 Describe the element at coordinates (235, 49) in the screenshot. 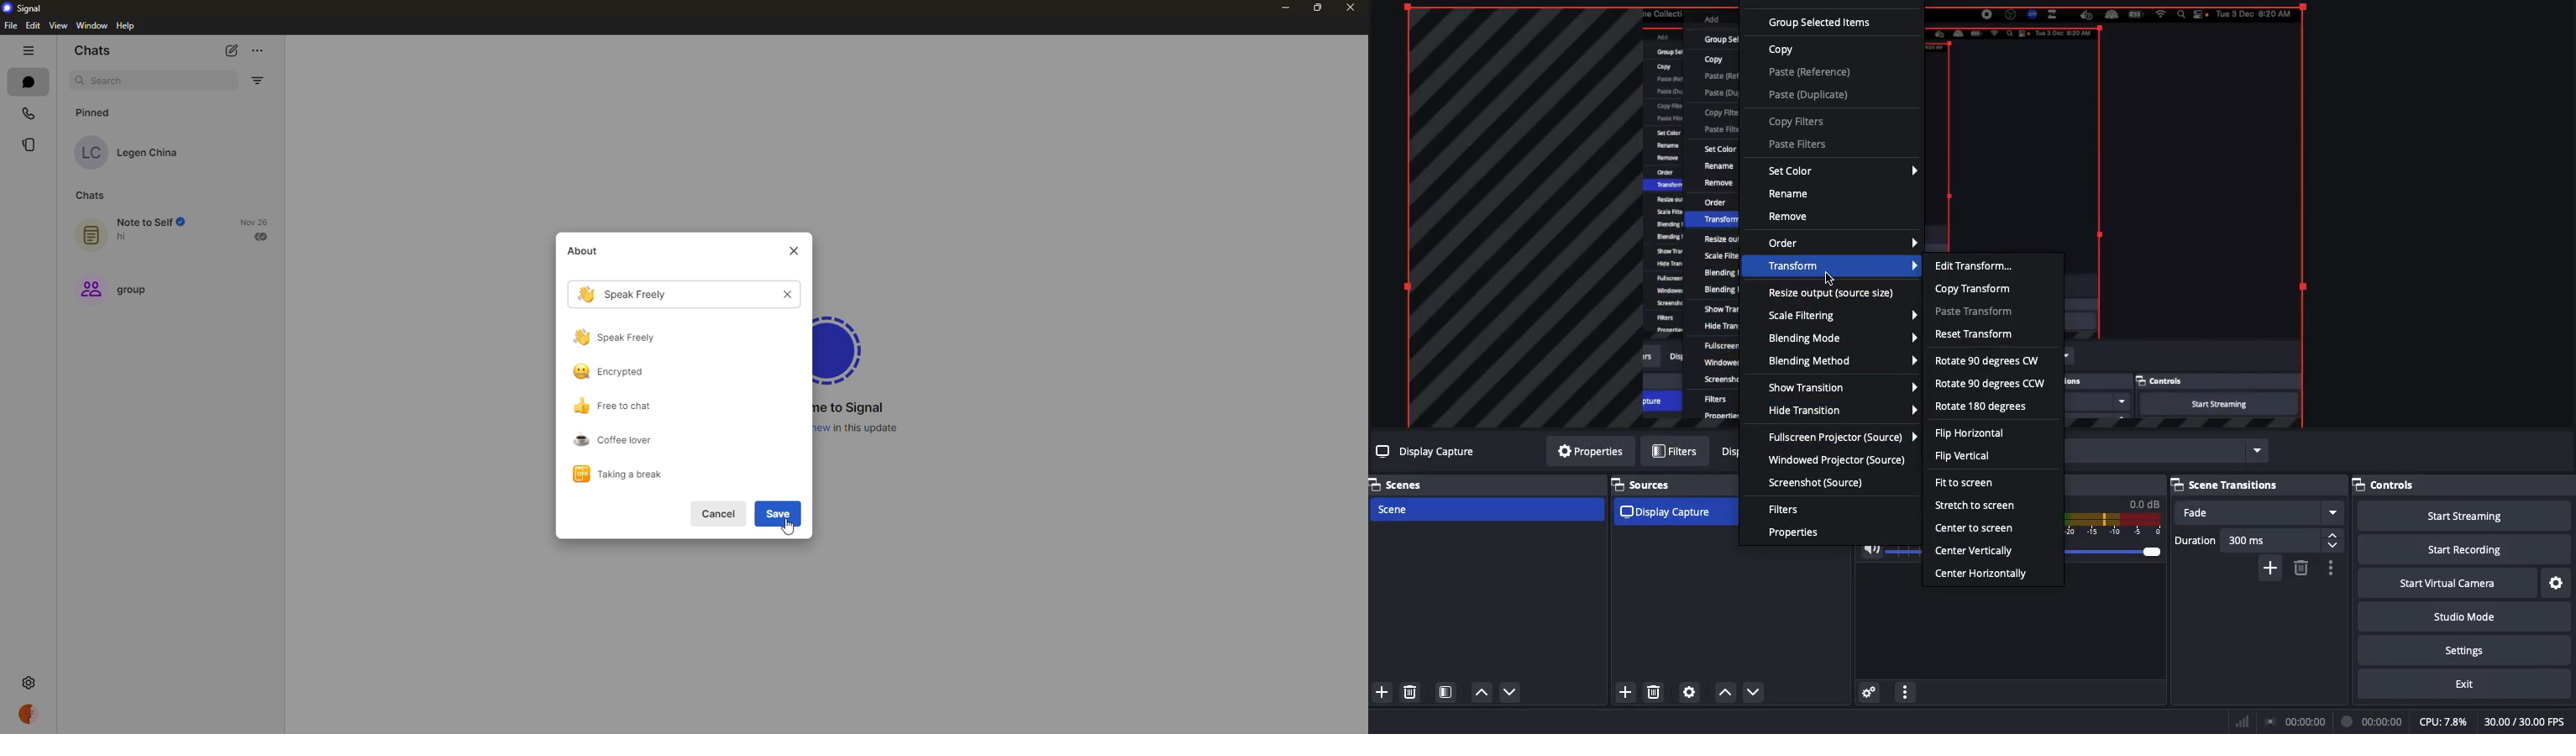

I see `new chat` at that location.